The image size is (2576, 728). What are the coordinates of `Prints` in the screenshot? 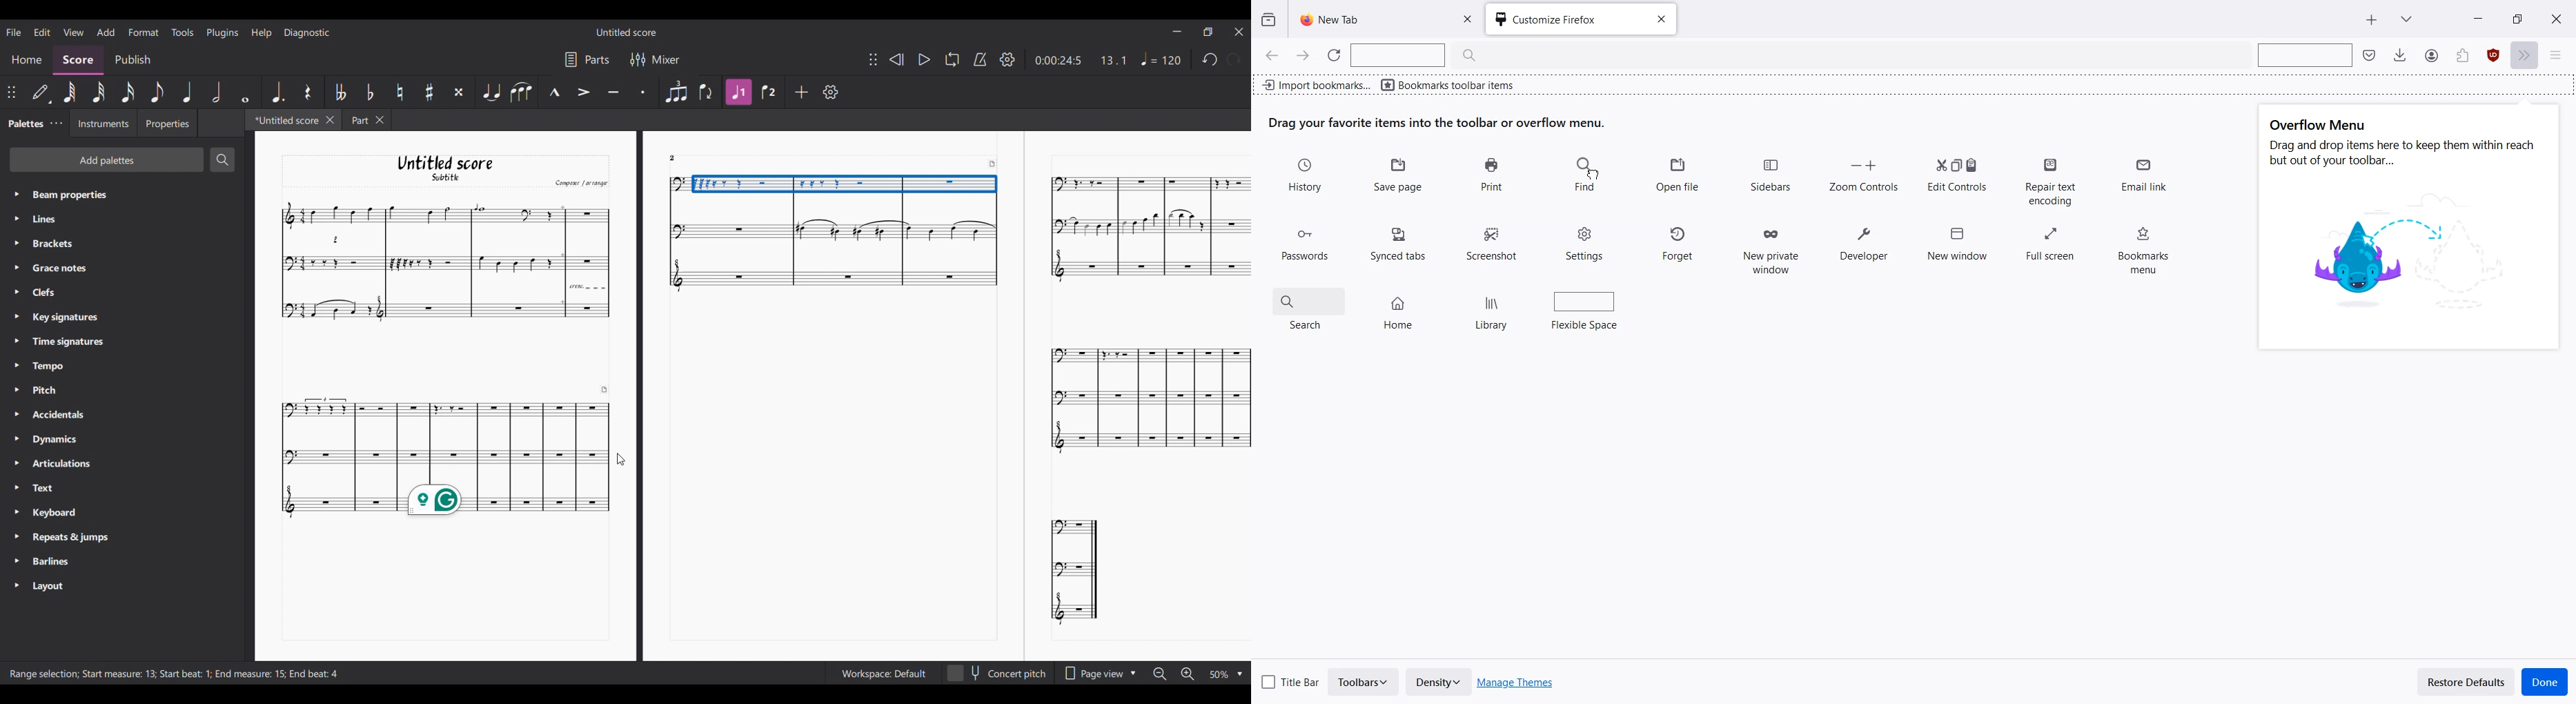 It's located at (1491, 175).